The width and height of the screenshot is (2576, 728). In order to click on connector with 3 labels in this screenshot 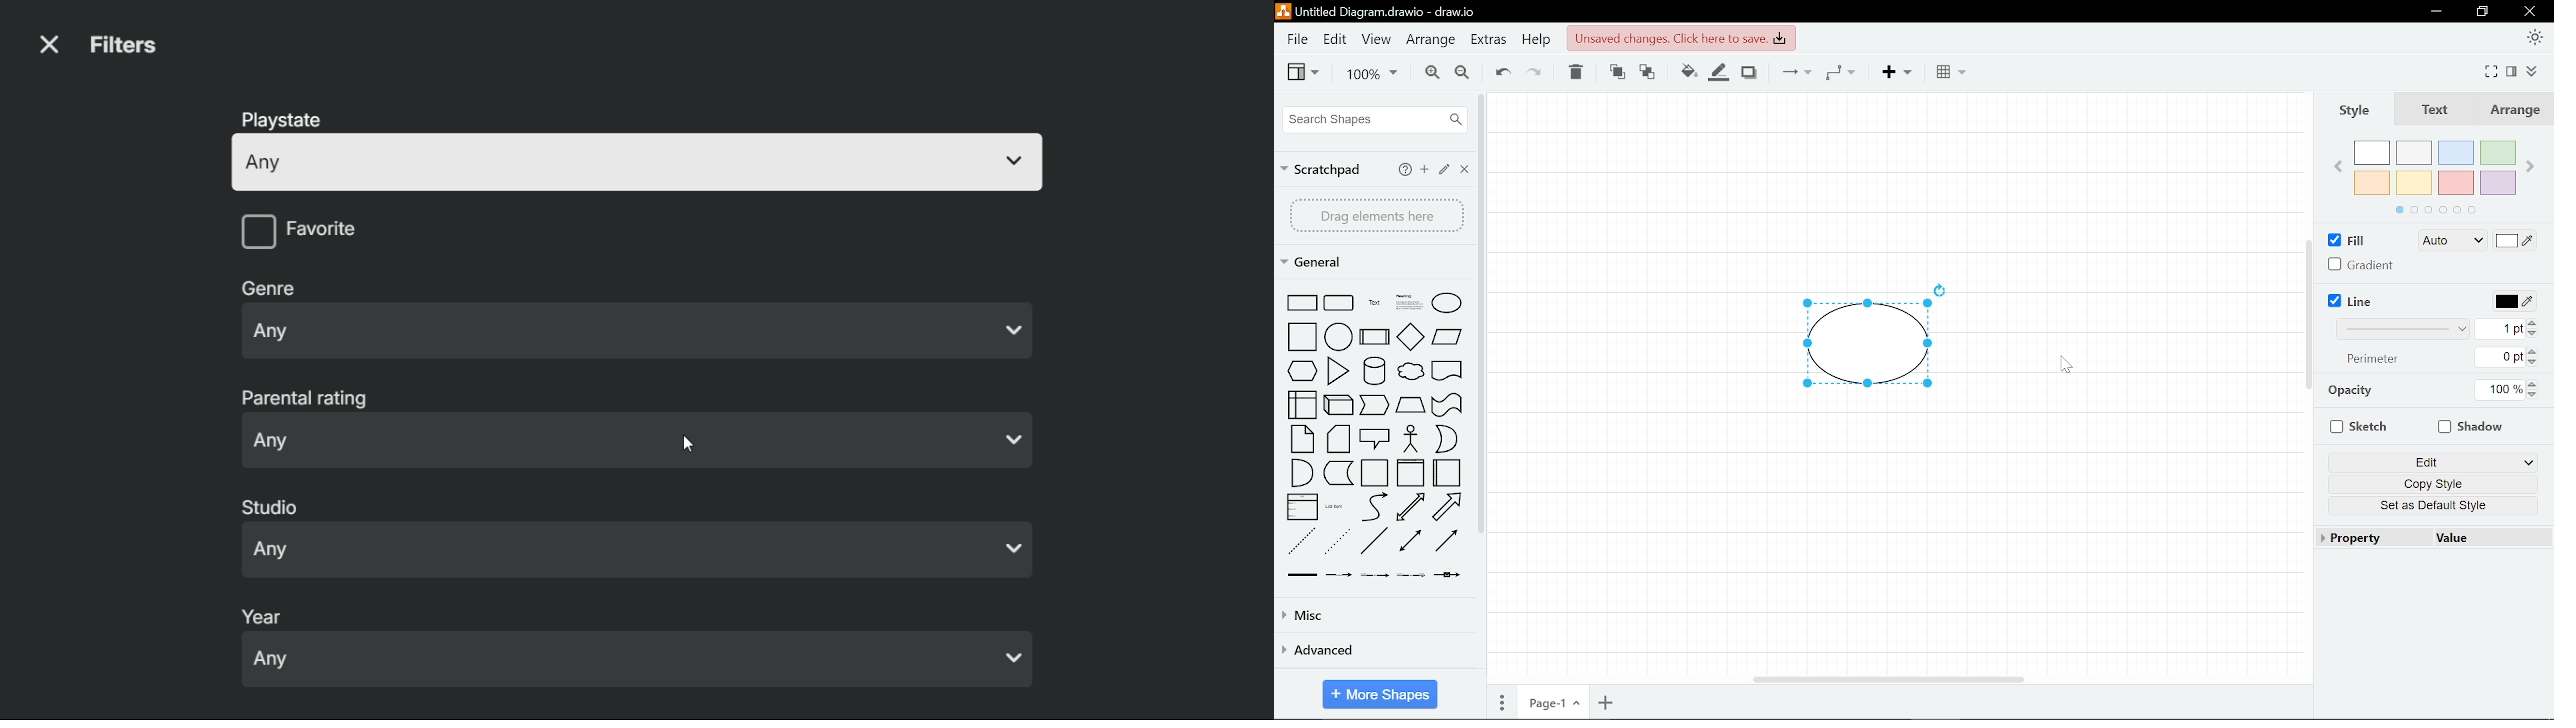, I will do `click(1409, 575)`.